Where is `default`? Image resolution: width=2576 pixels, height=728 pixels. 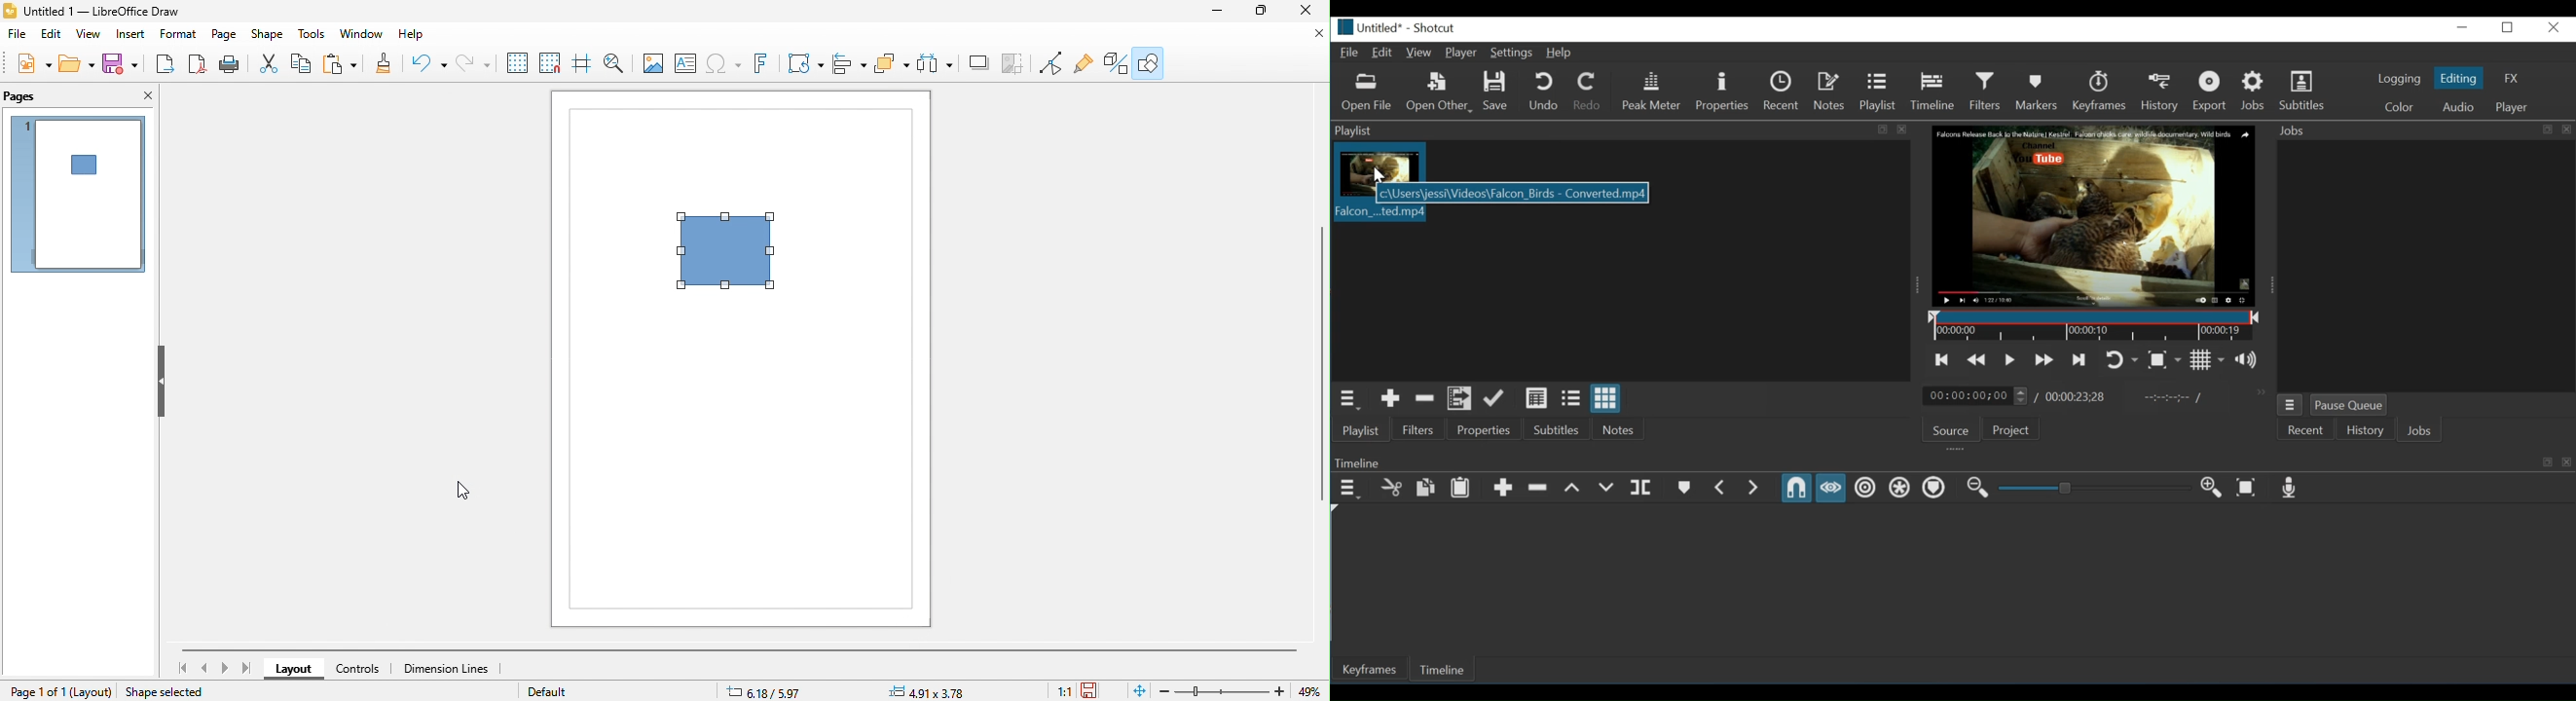 default is located at coordinates (560, 690).